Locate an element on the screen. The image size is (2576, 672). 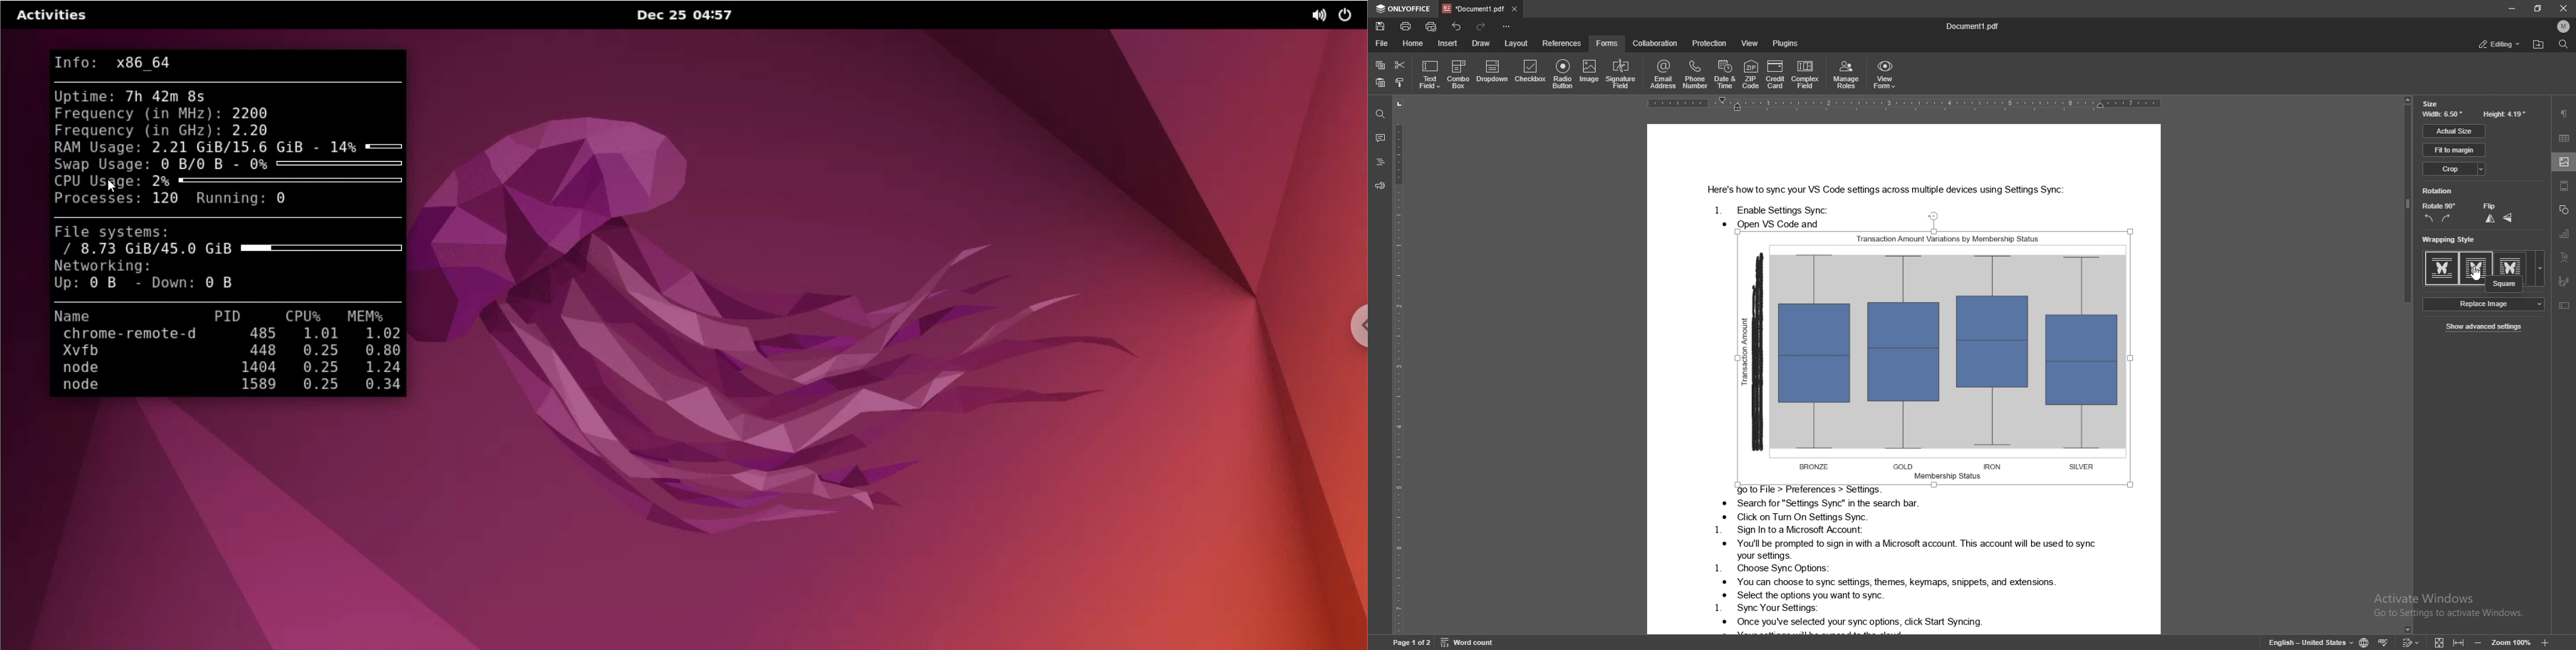
view form is located at coordinates (1886, 74).